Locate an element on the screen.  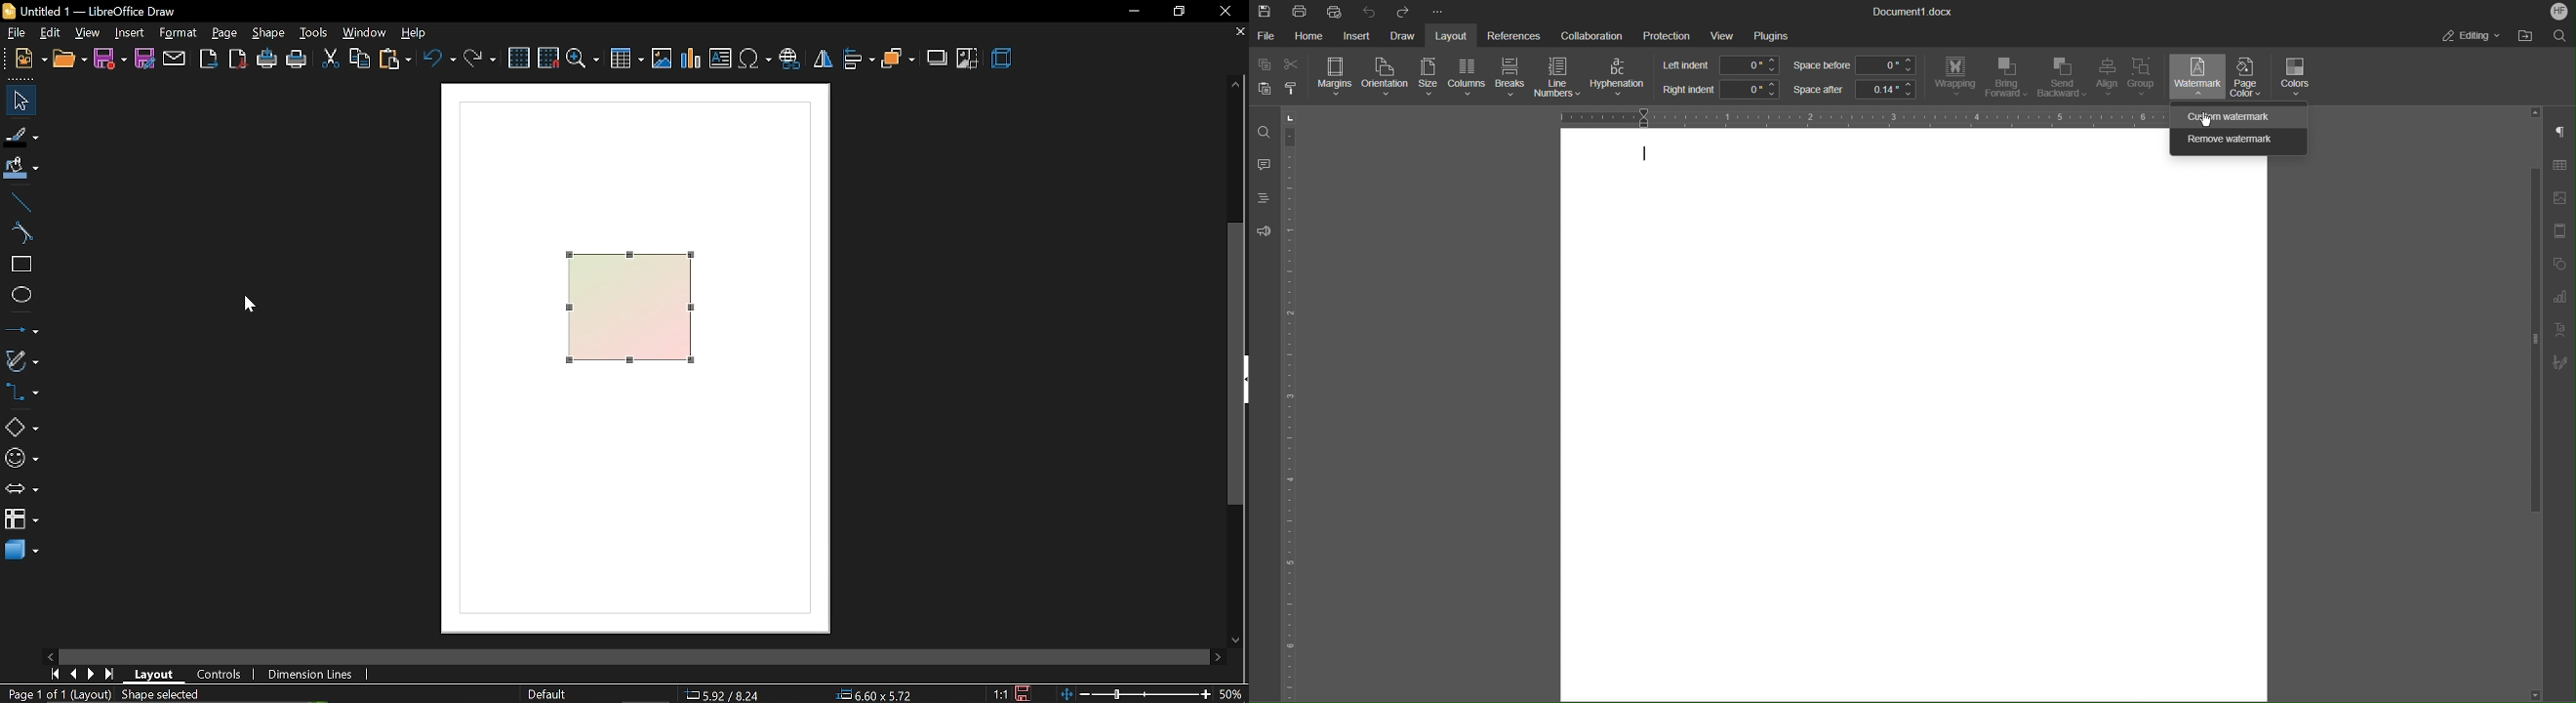
View is located at coordinates (1724, 35).